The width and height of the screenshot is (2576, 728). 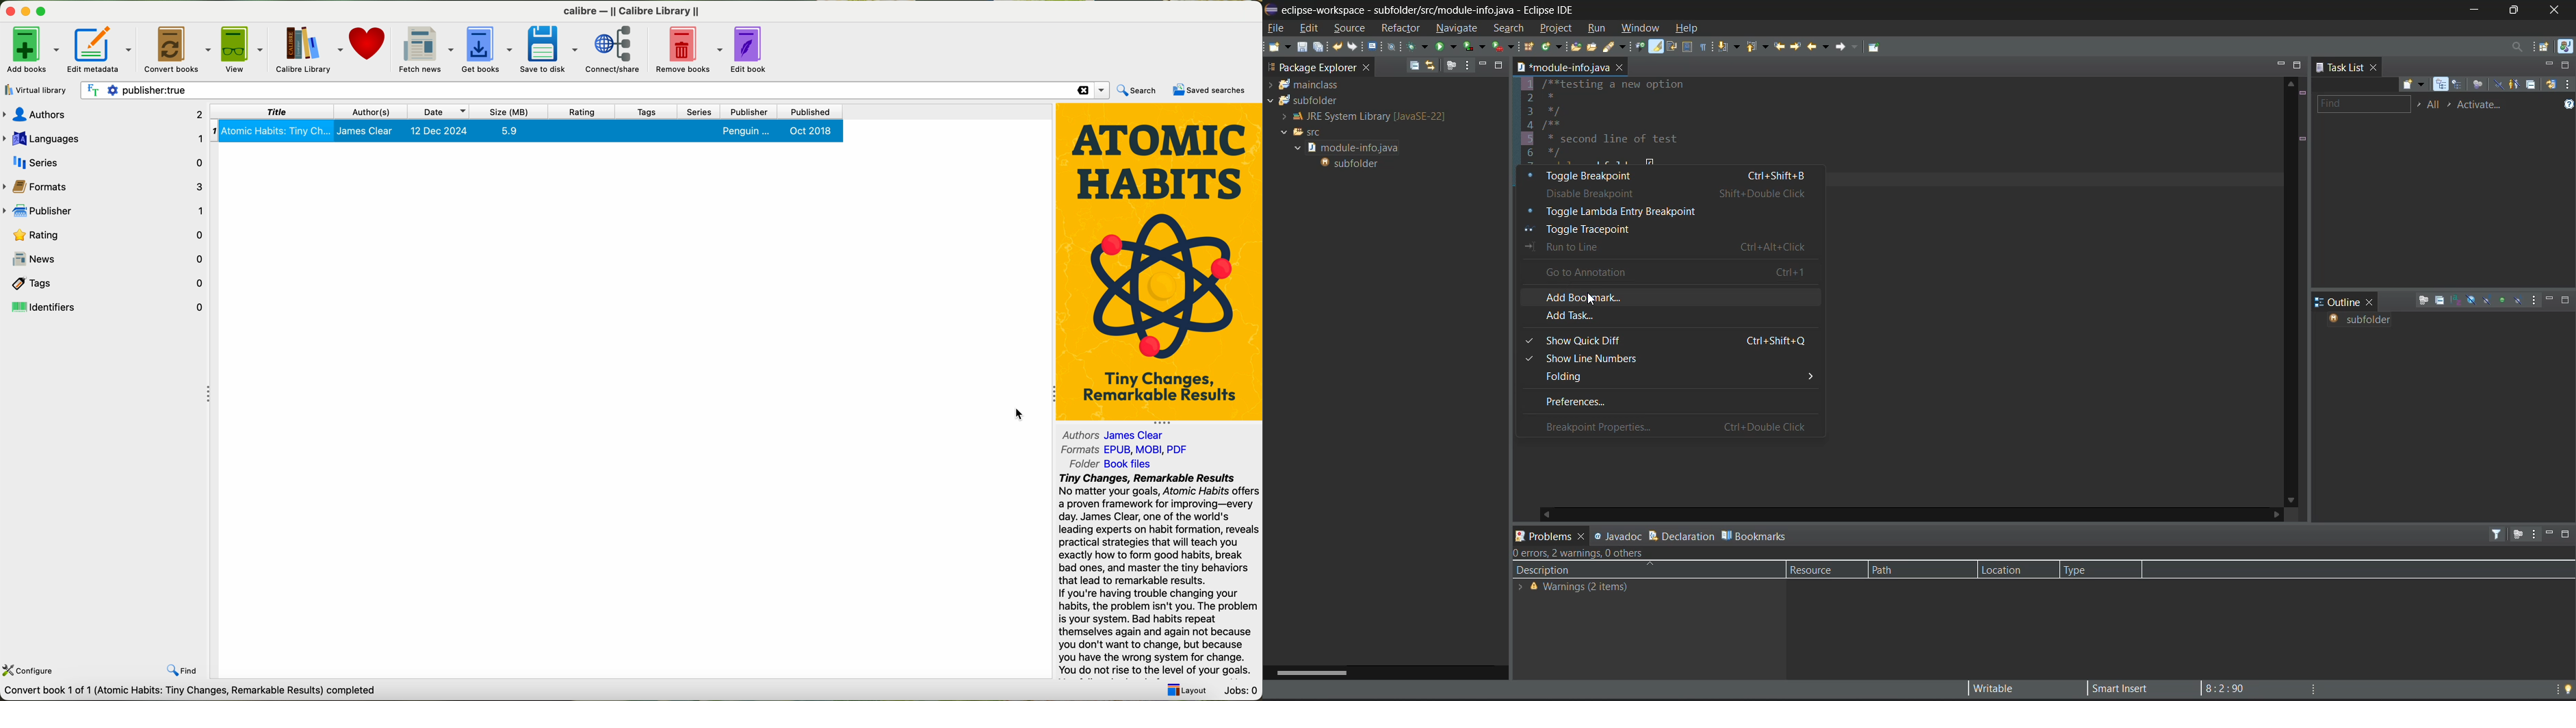 What do you see at coordinates (1666, 379) in the screenshot?
I see `folding` at bounding box center [1666, 379].